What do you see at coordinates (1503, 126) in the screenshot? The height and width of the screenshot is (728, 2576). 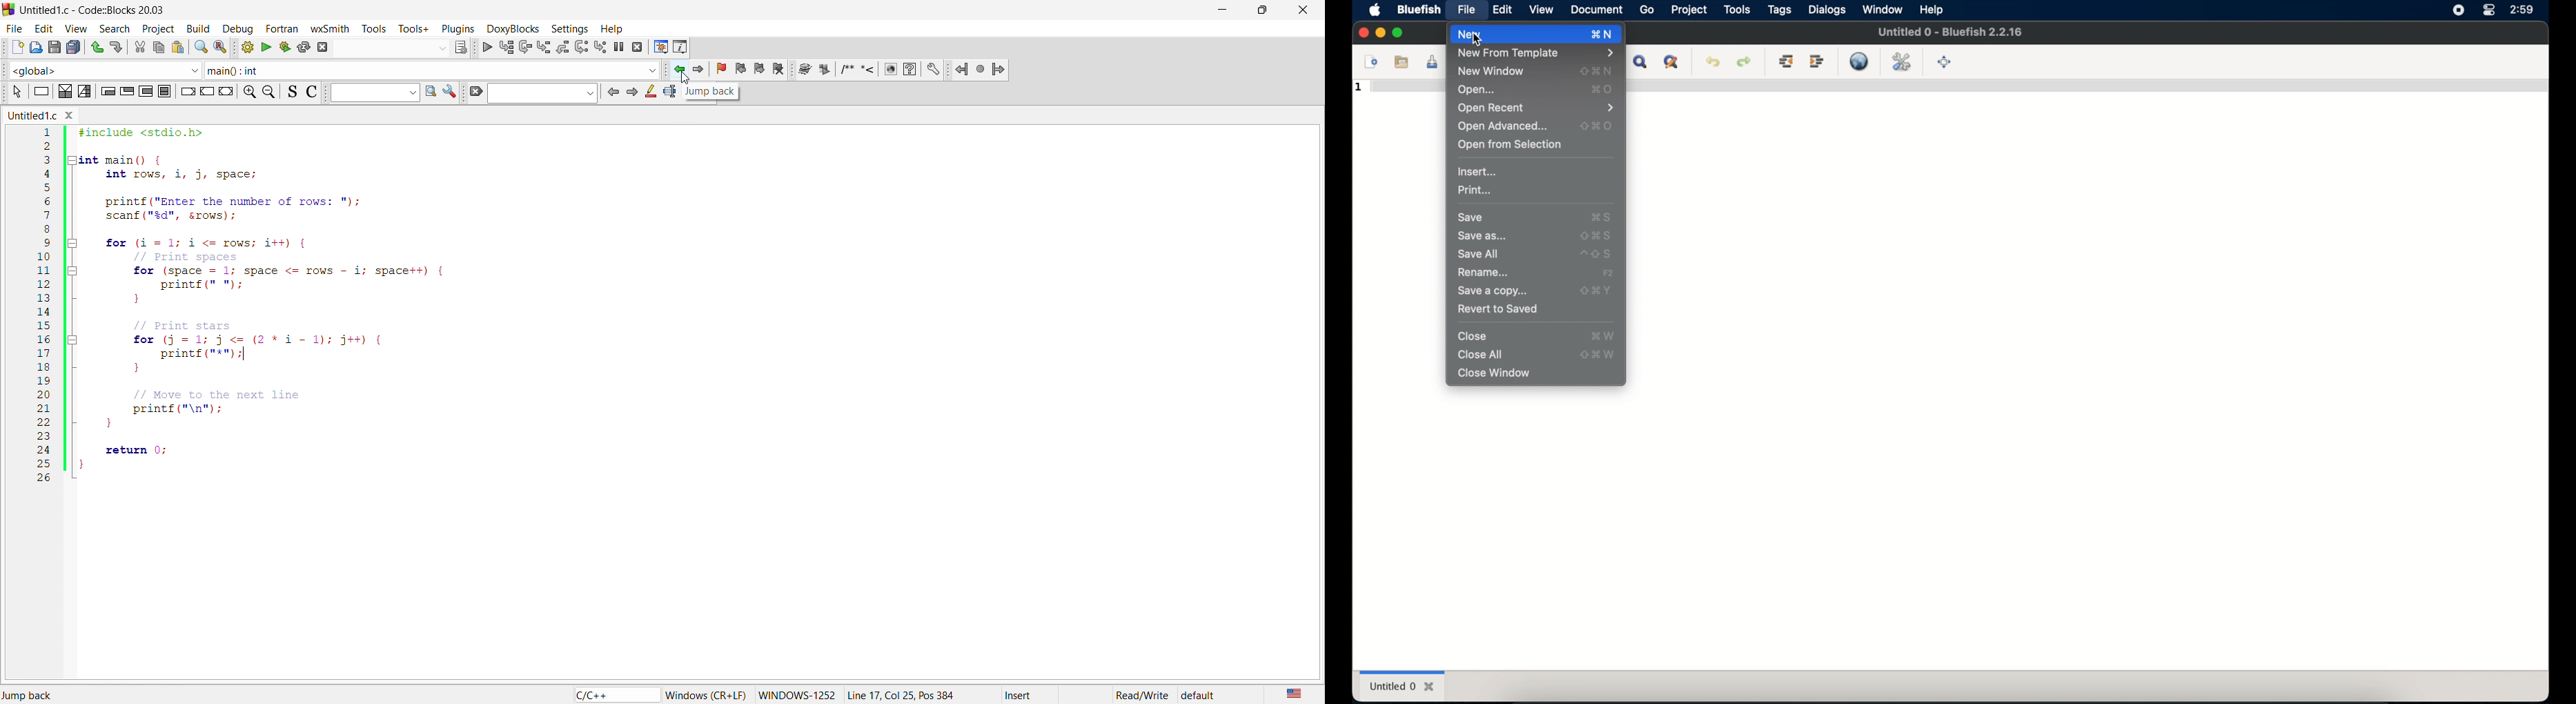 I see `open advanced ` at bounding box center [1503, 126].